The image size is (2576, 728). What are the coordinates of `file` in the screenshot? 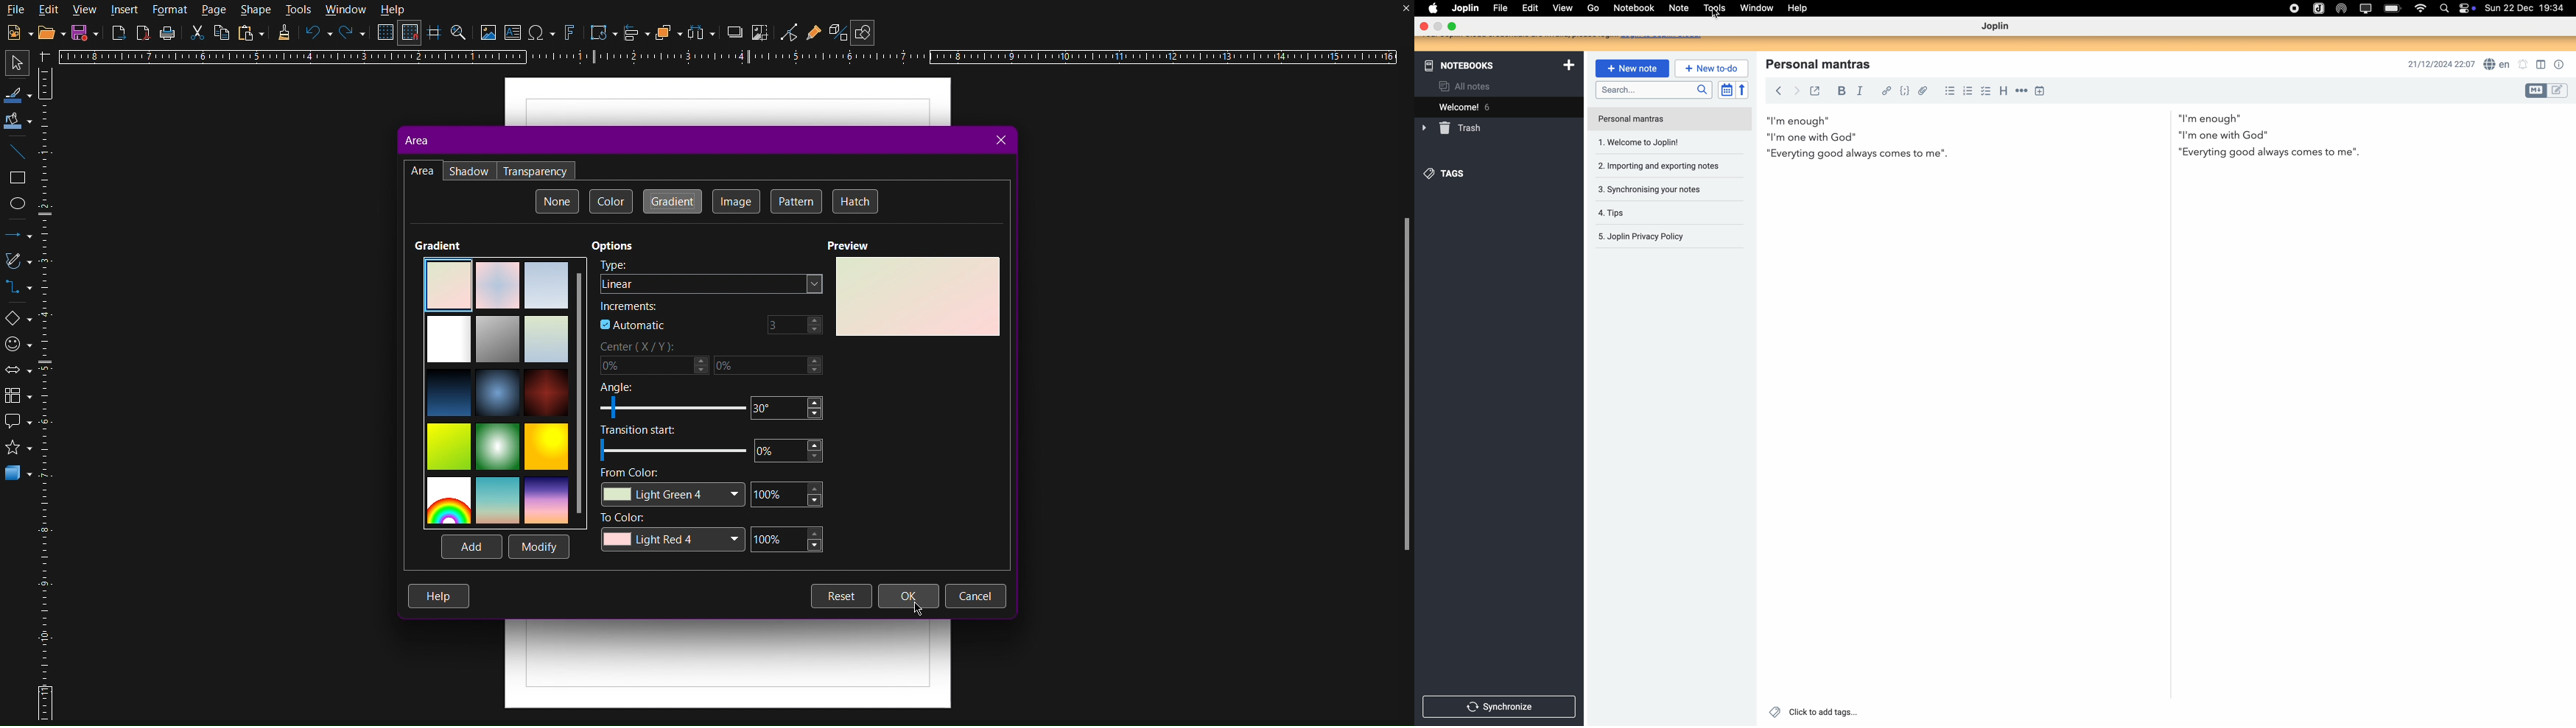 It's located at (1500, 8).